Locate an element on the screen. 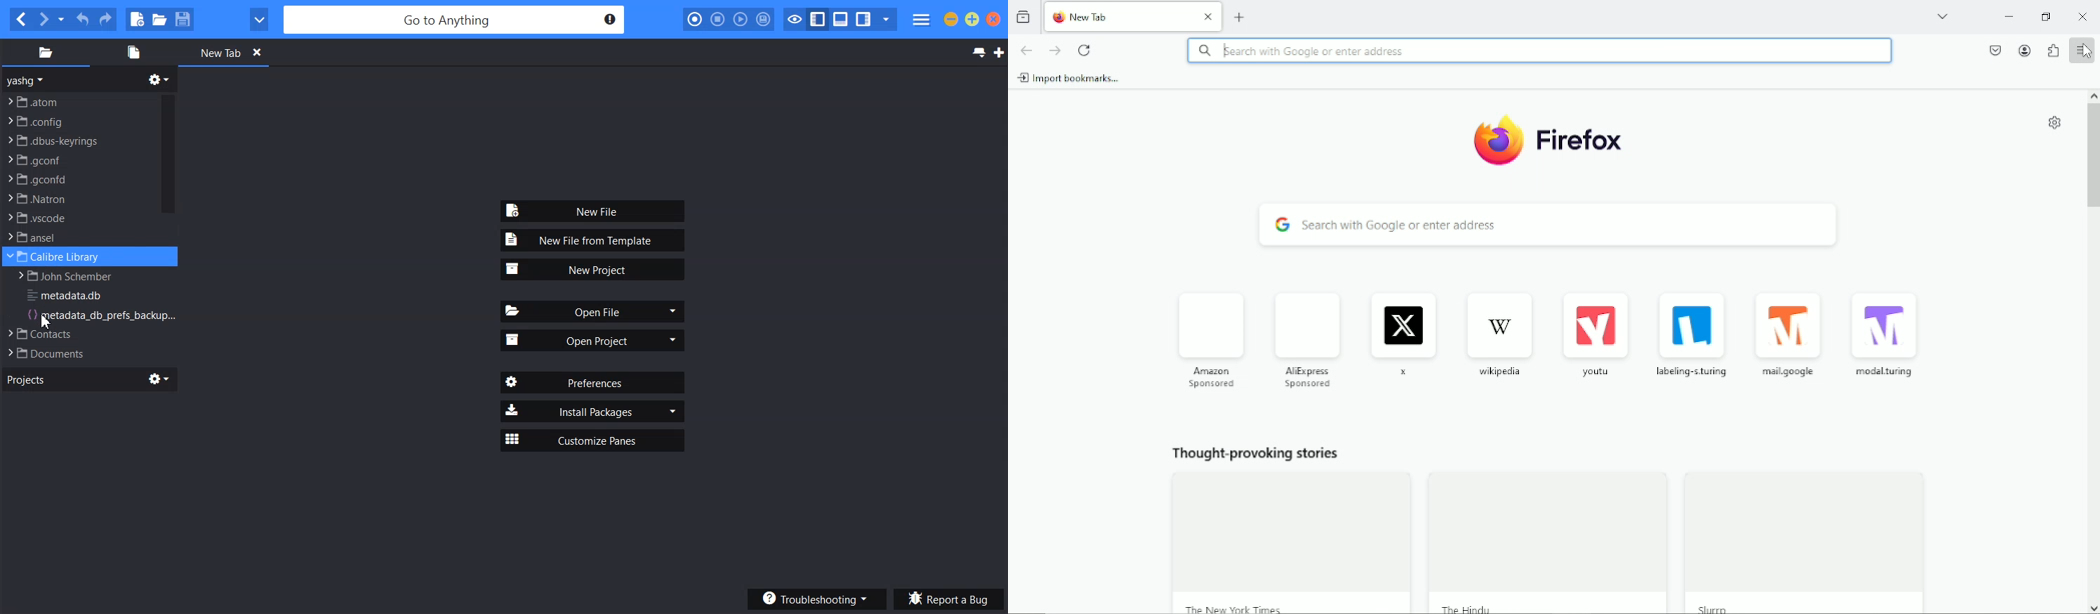  Open files is located at coordinates (131, 52).